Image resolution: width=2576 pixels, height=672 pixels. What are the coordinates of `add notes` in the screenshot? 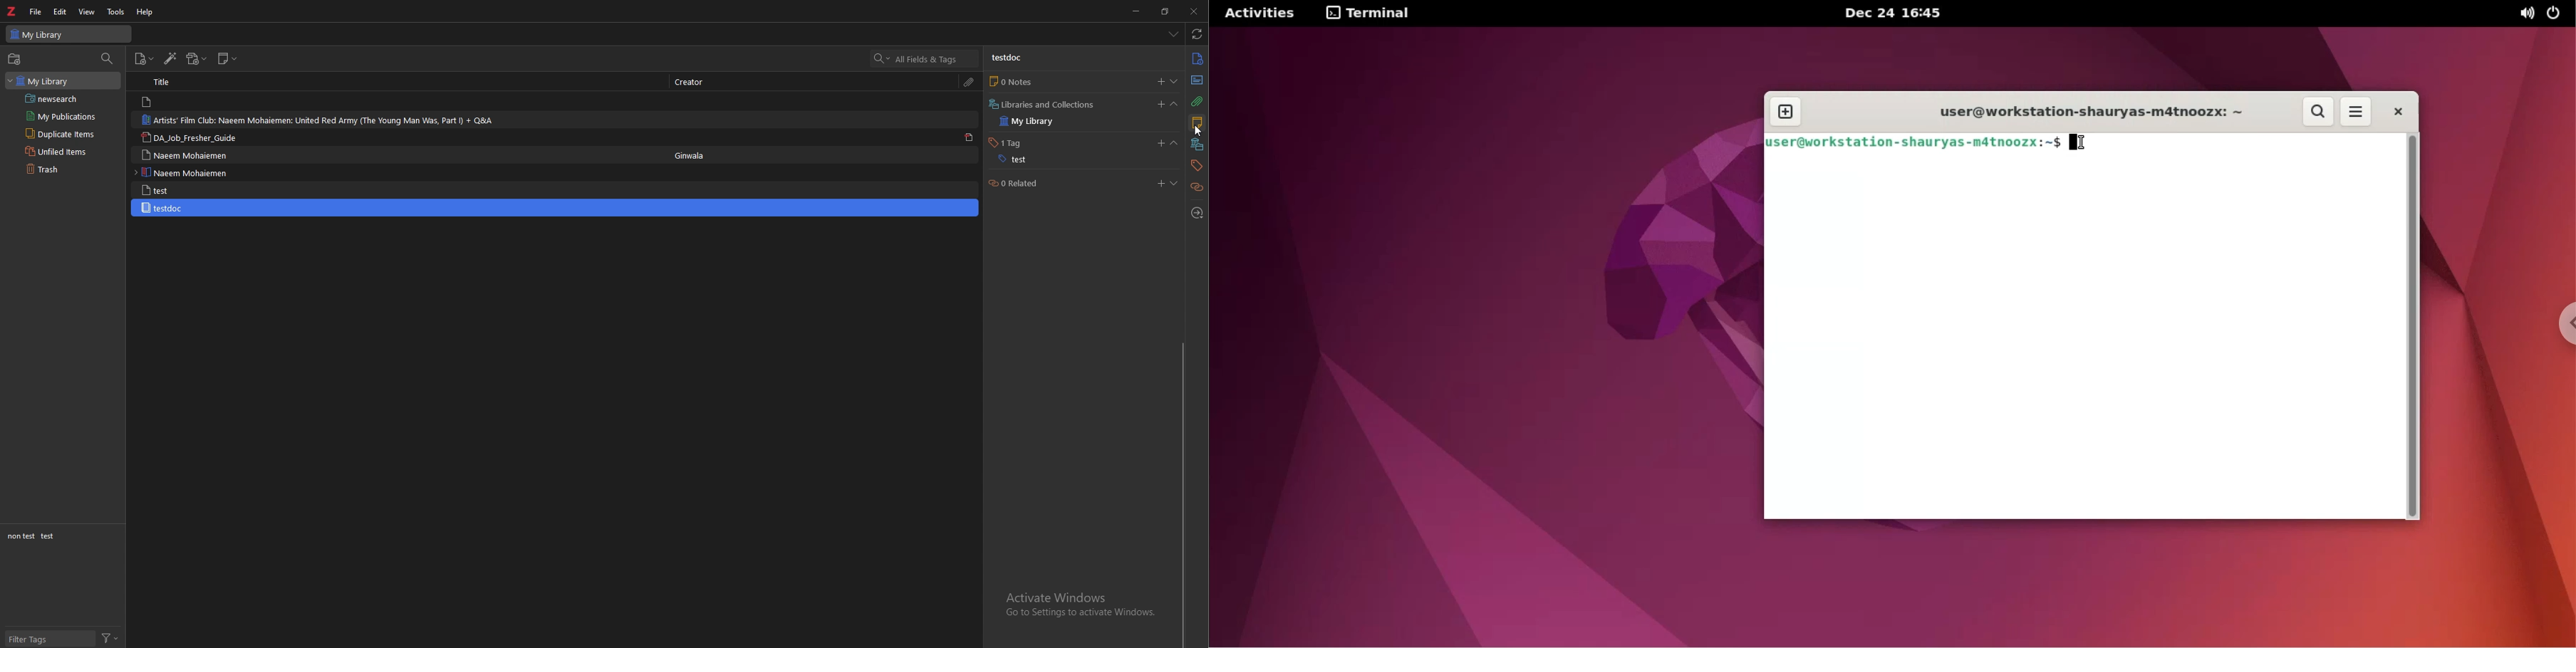 It's located at (1159, 82).